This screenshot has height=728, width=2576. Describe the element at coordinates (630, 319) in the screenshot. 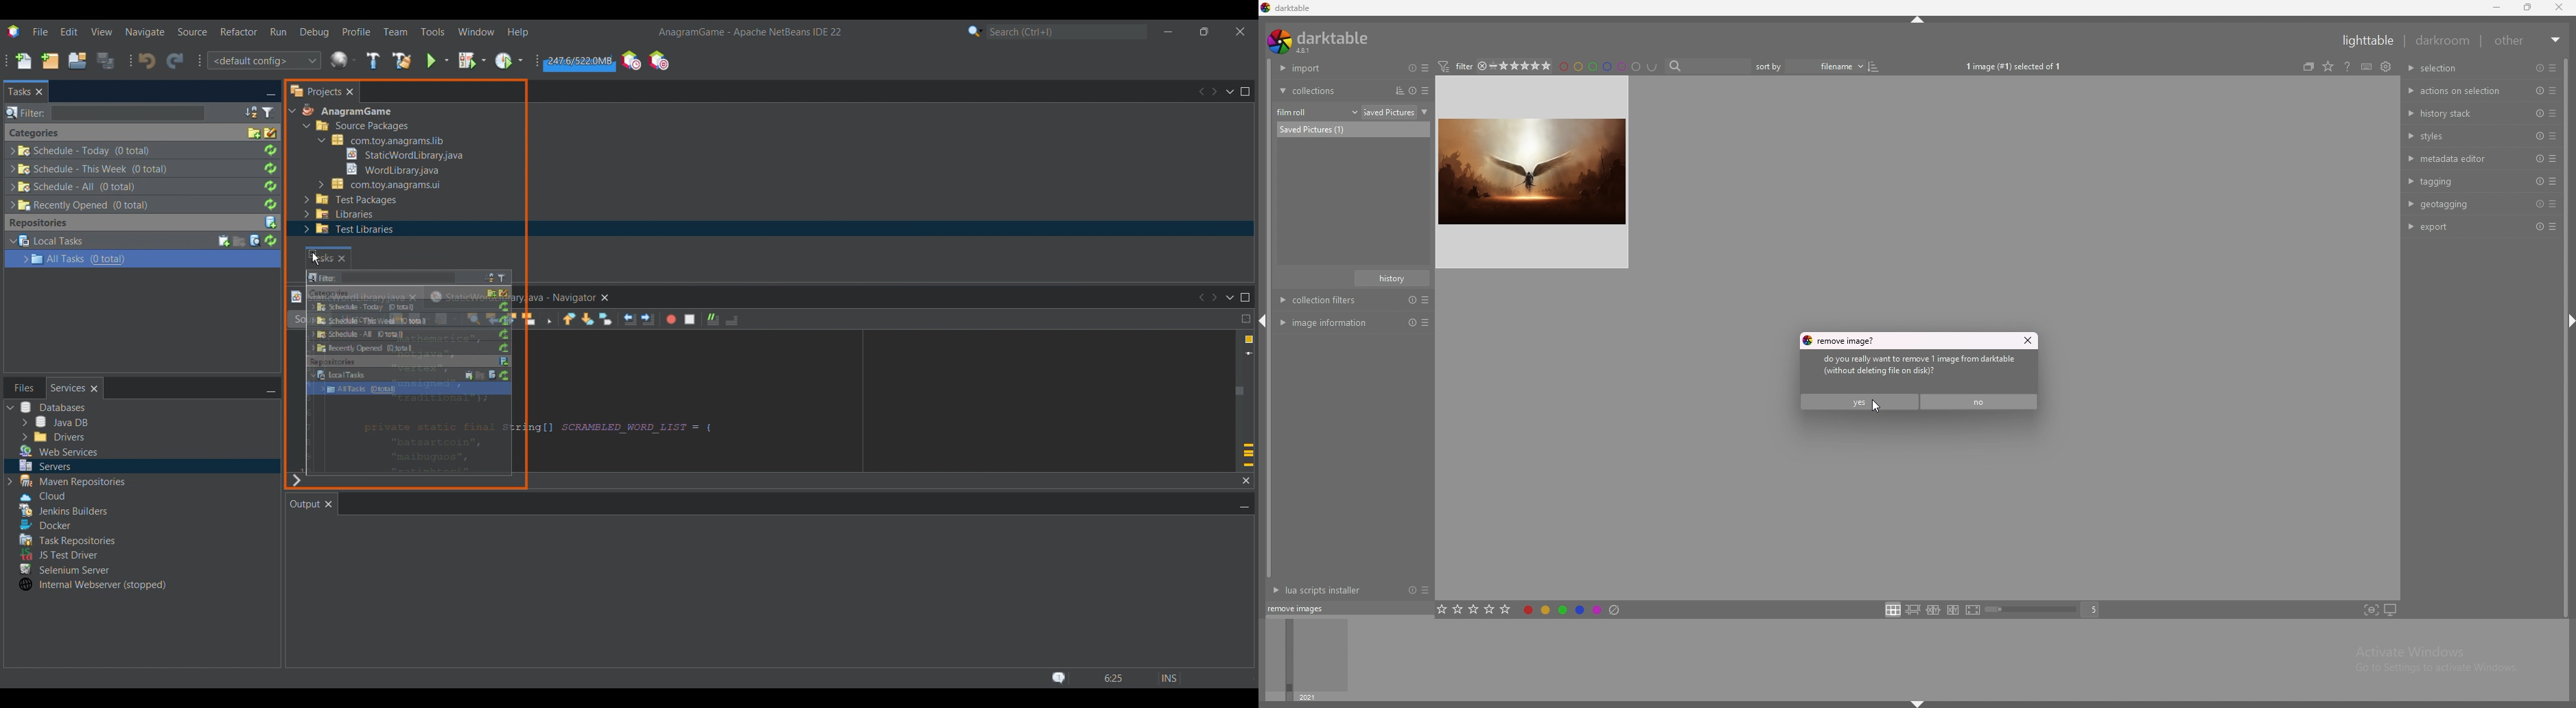

I see `Shift line left` at that location.